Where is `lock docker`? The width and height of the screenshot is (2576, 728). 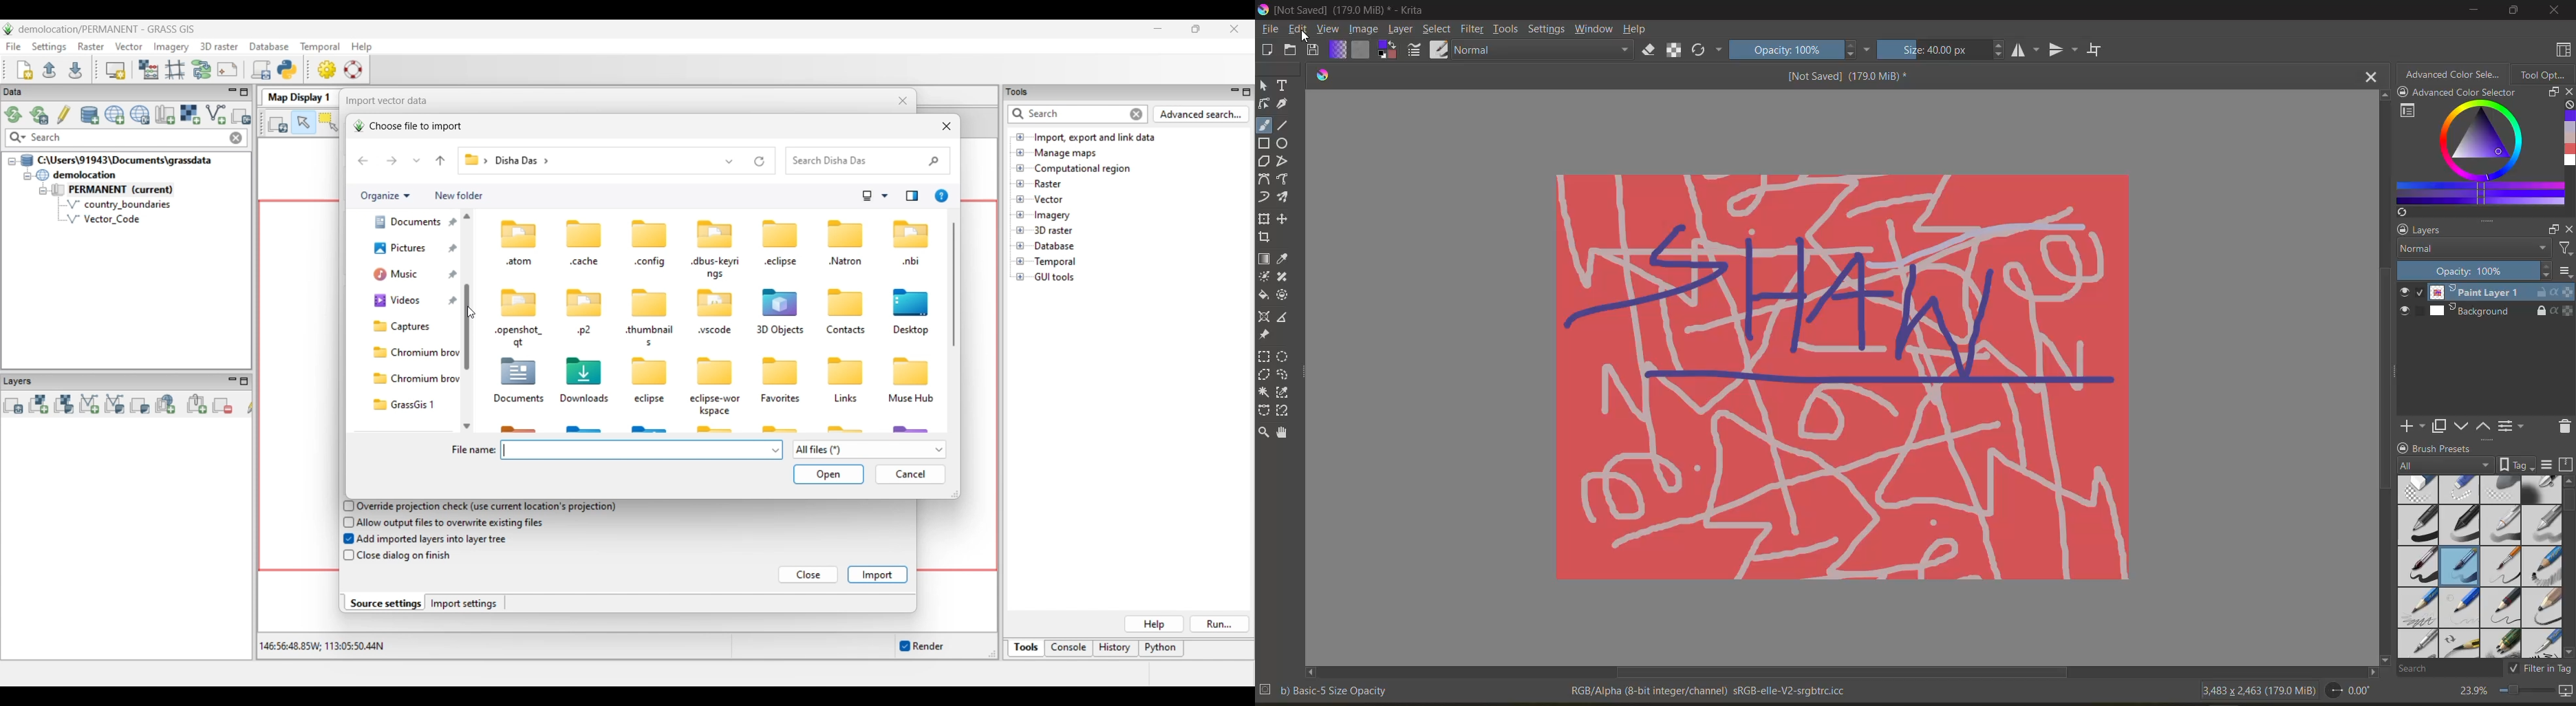 lock docker is located at coordinates (2402, 447).